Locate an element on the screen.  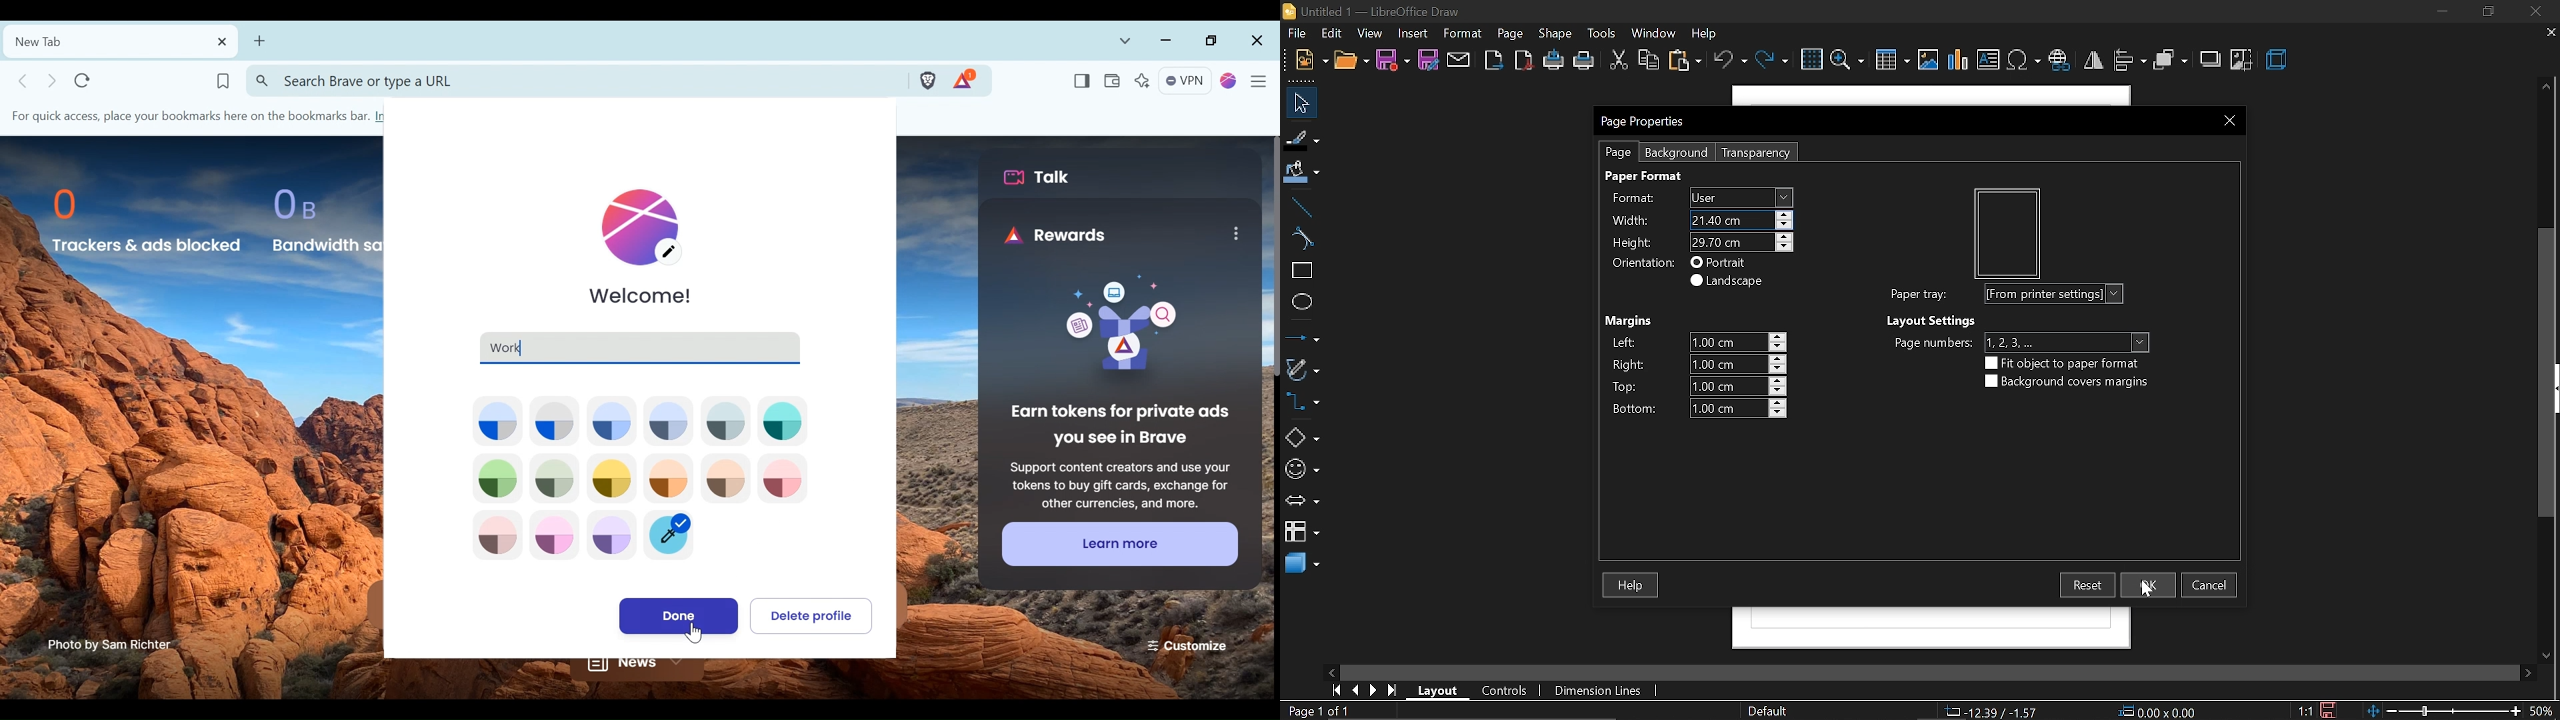
save is located at coordinates (1393, 63).